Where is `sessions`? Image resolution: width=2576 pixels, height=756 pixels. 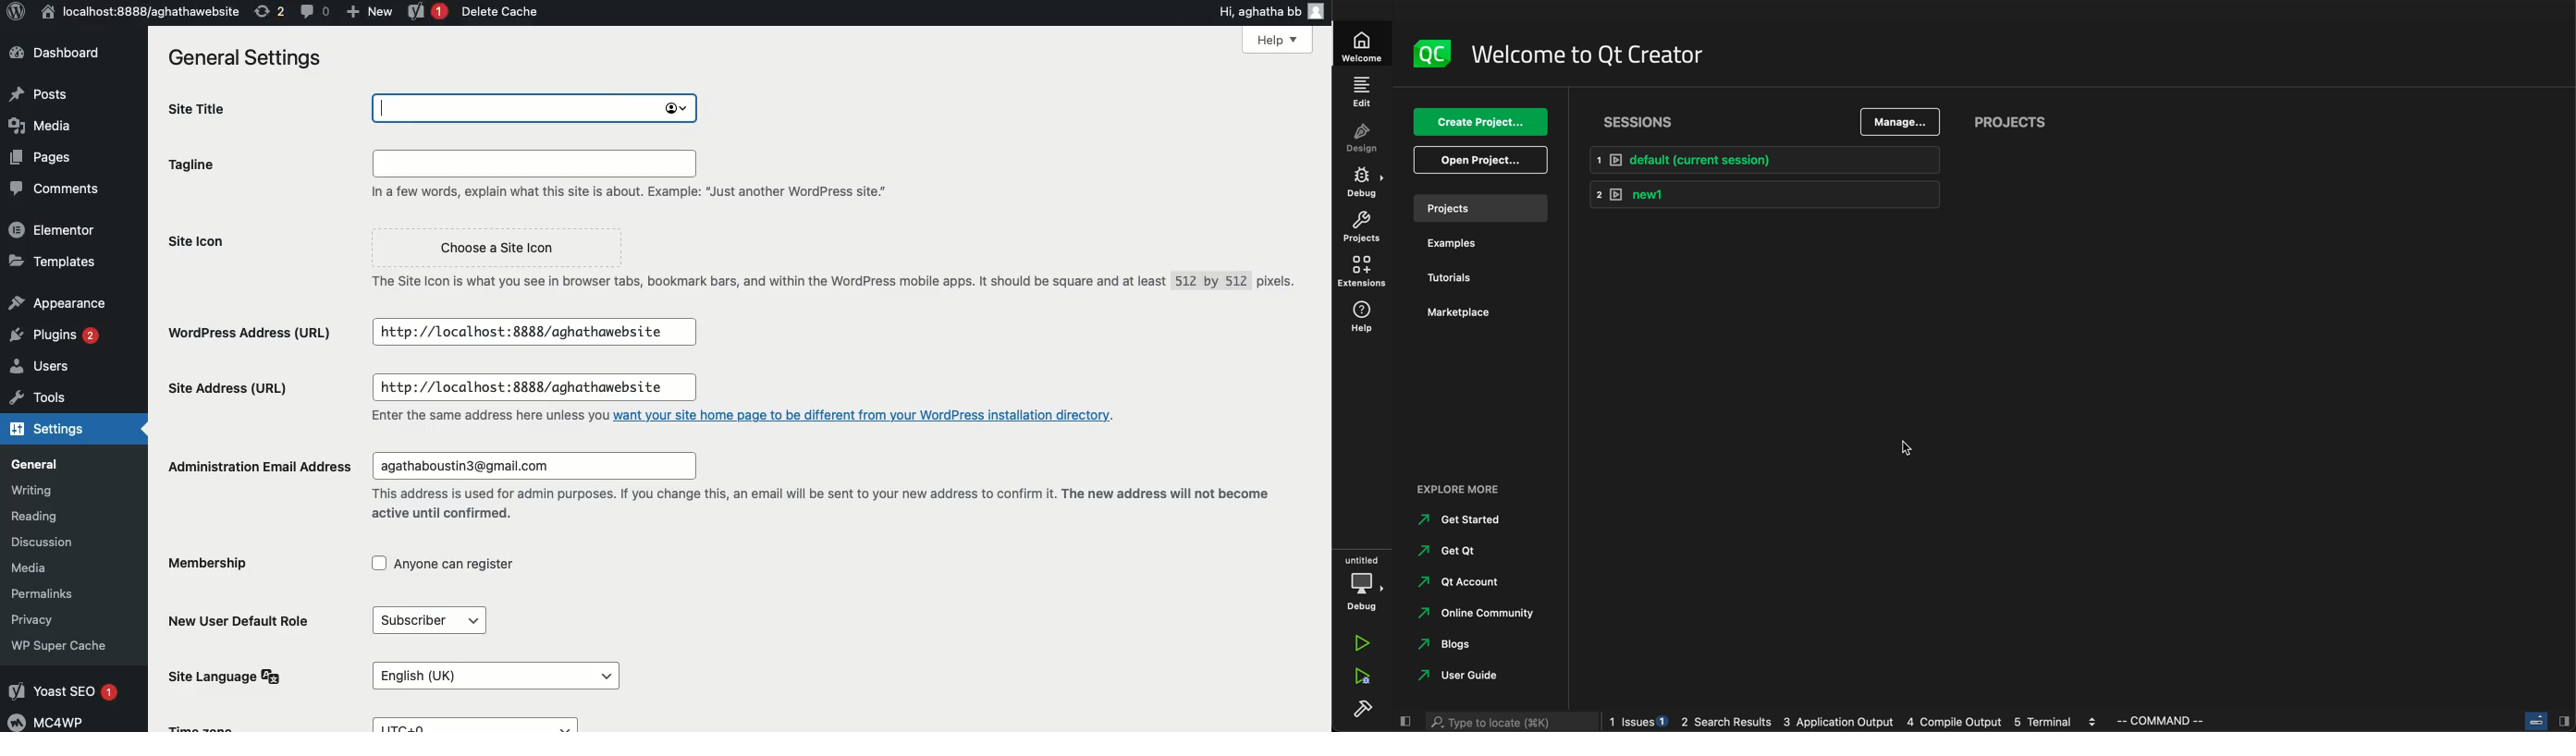
sessions is located at coordinates (1638, 125).